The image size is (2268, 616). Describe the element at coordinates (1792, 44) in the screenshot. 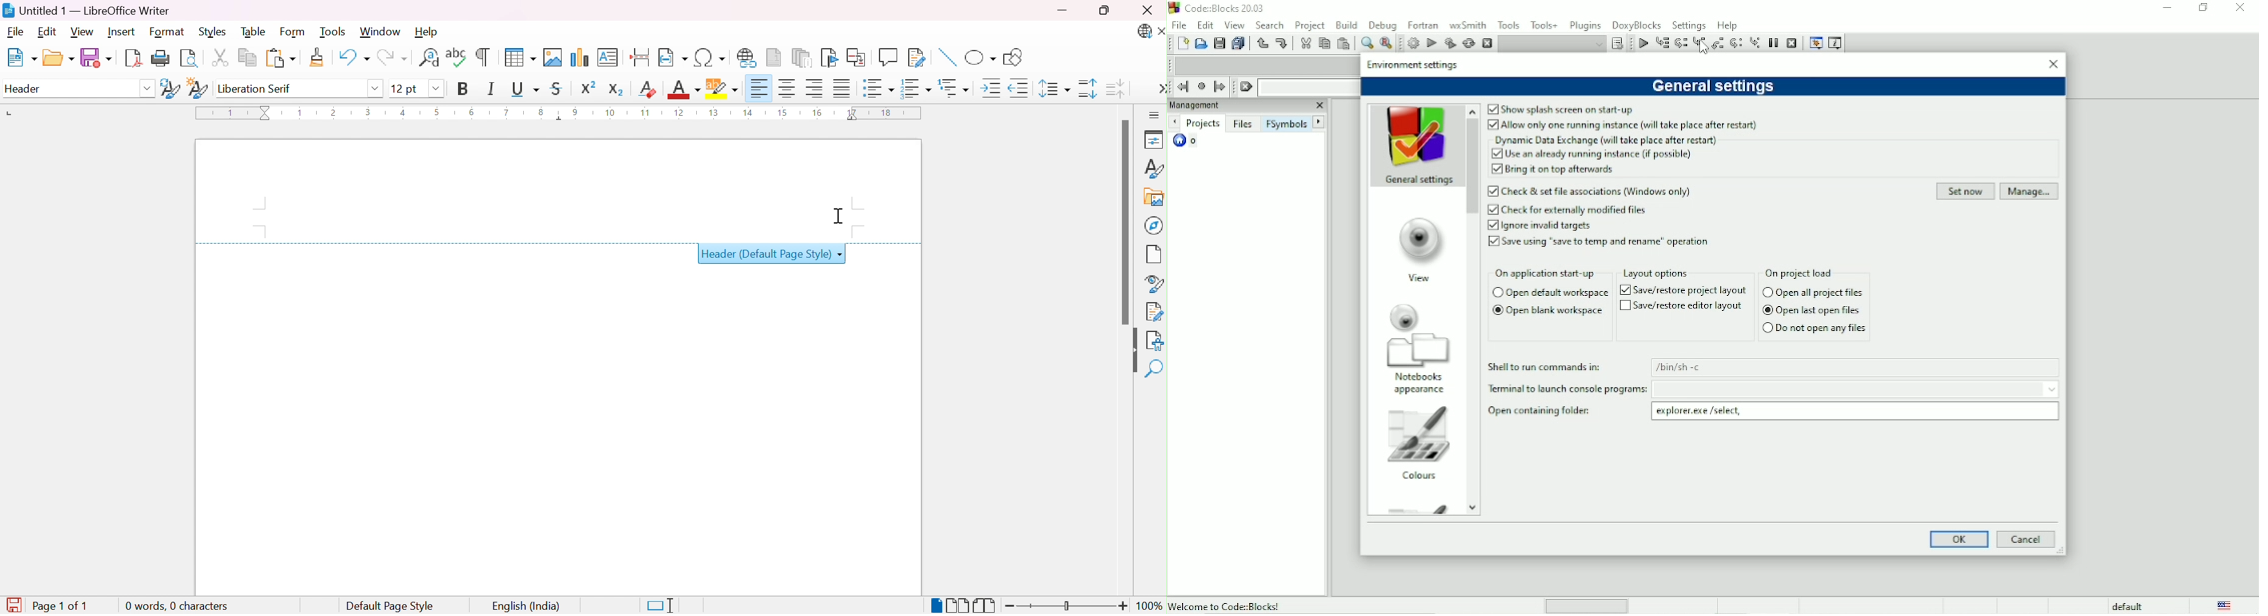

I see `Stop debugger` at that location.